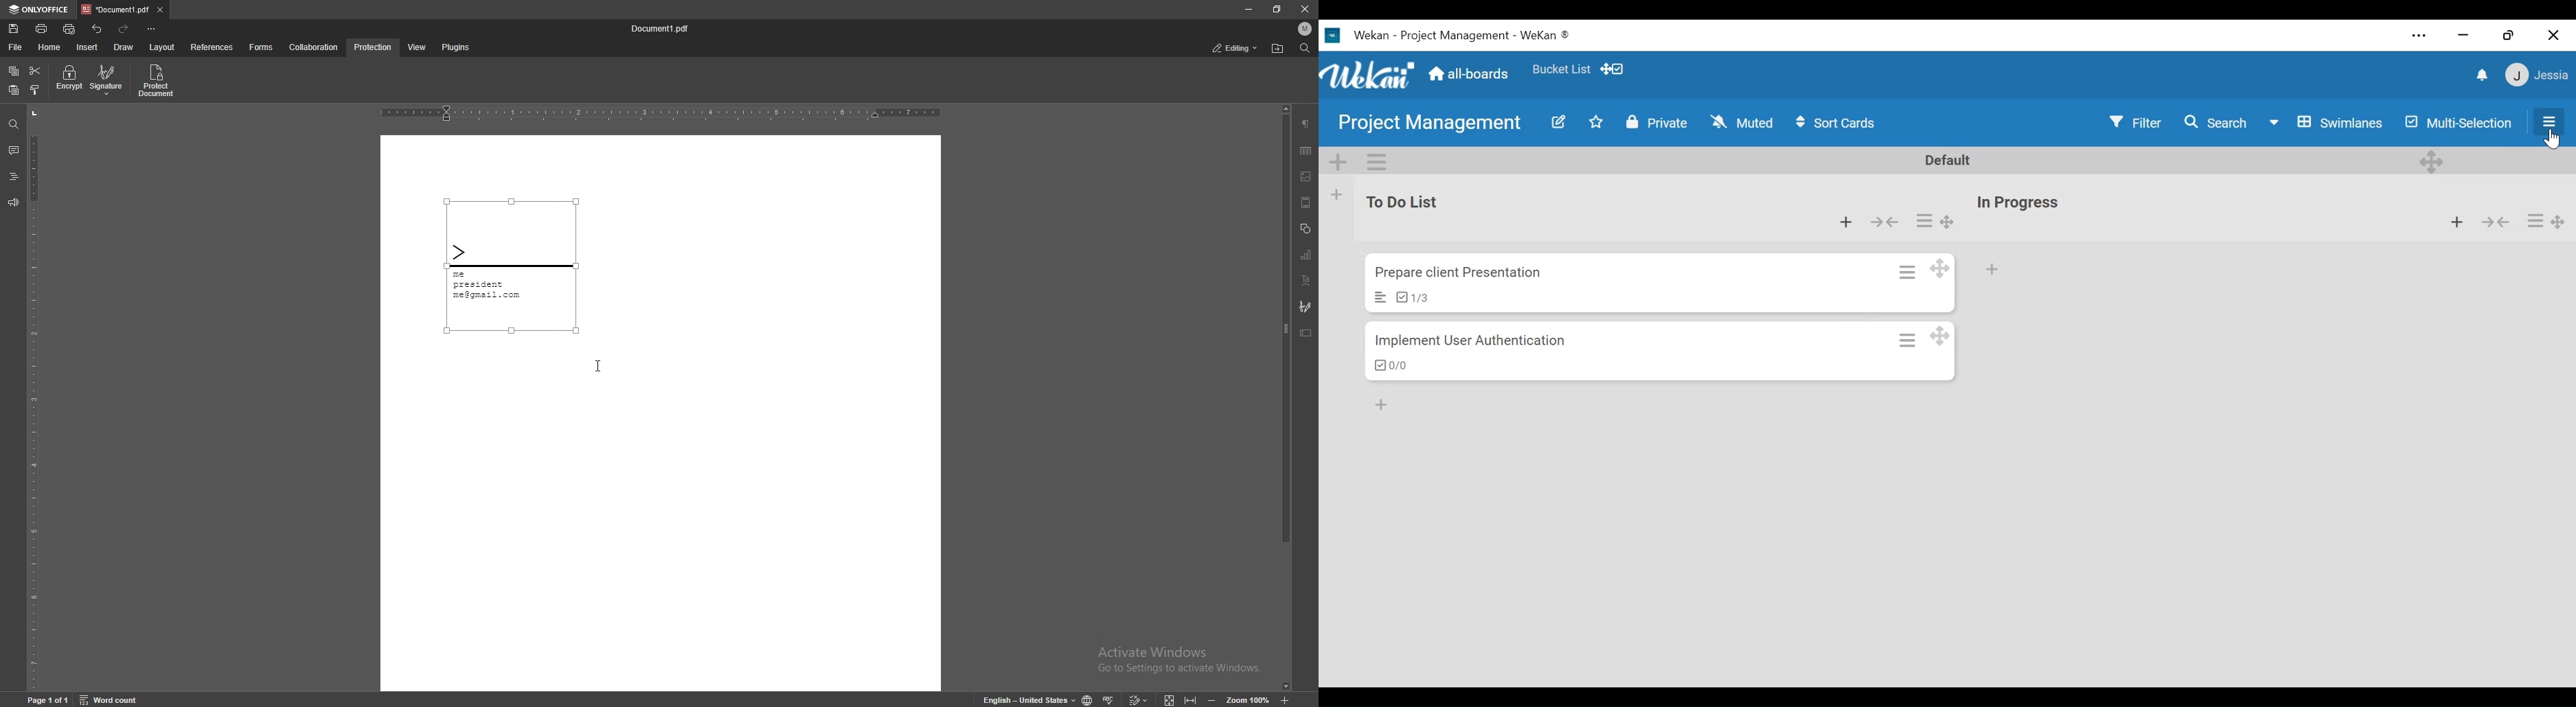 The height and width of the screenshot is (728, 2576). Describe the element at coordinates (1082, 699) in the screenshot. I see `change doc language` at that location.